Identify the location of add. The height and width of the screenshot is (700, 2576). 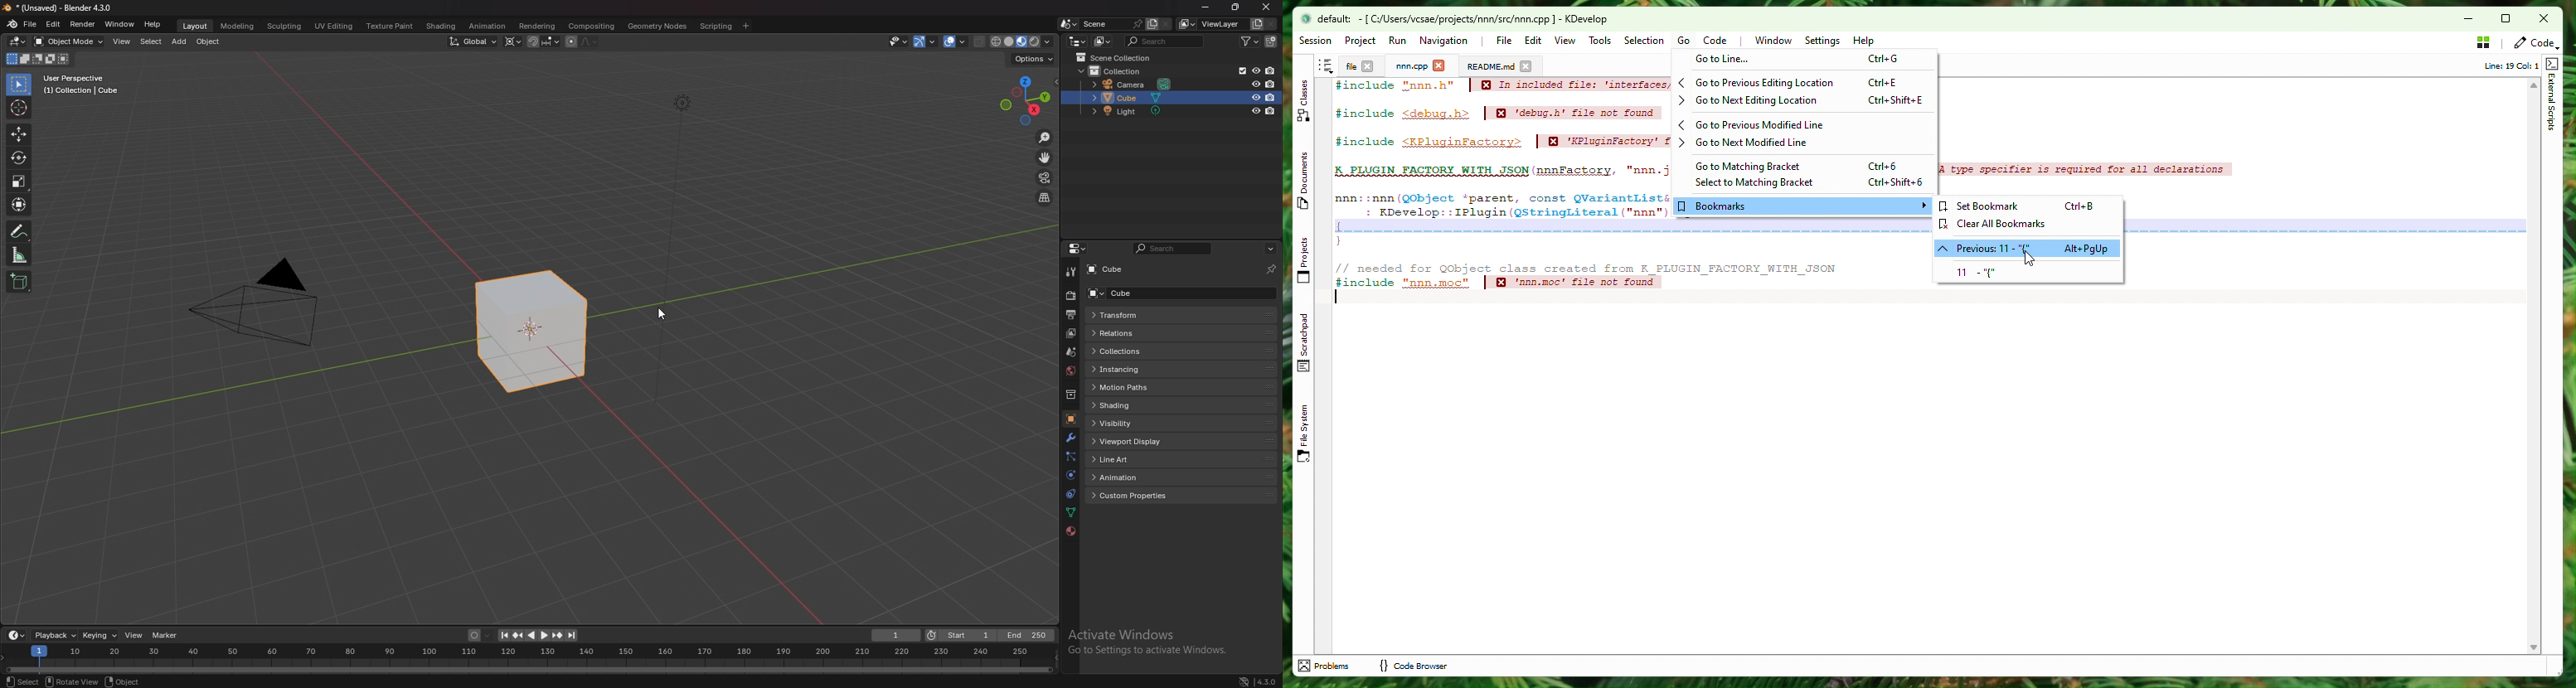
(180, 41).